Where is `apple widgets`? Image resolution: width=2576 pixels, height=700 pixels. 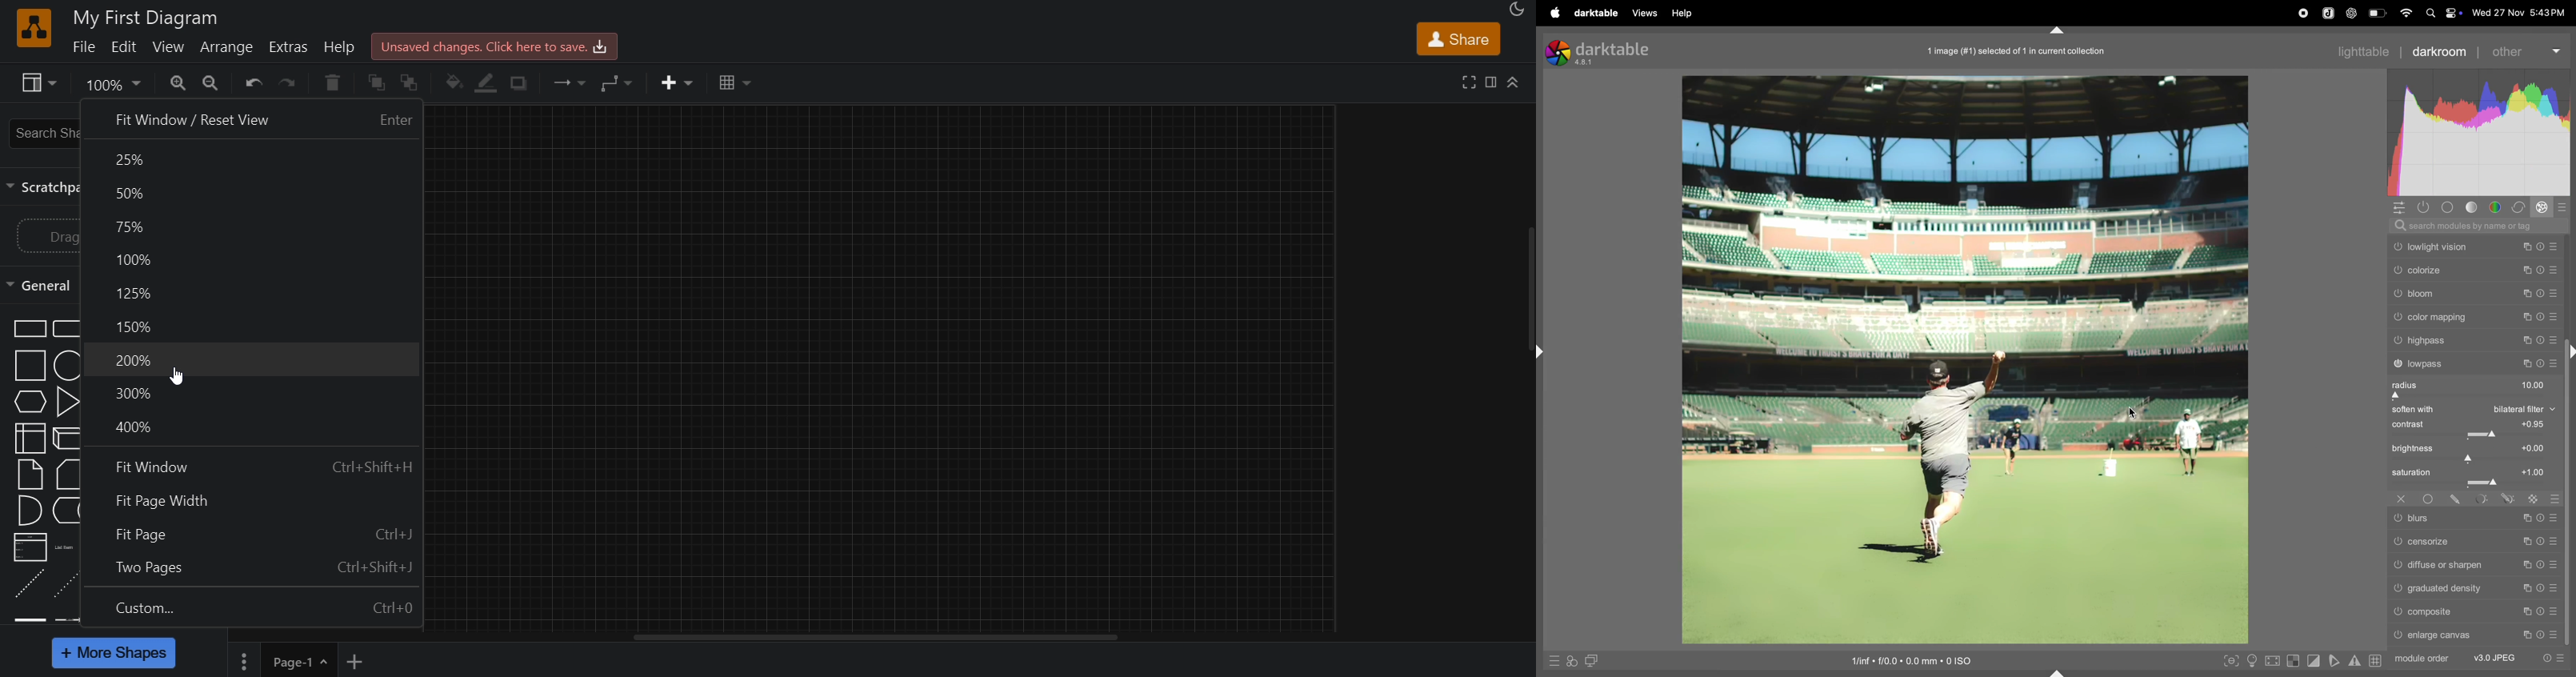 apple widgets is located at coordinates (2452, 13).